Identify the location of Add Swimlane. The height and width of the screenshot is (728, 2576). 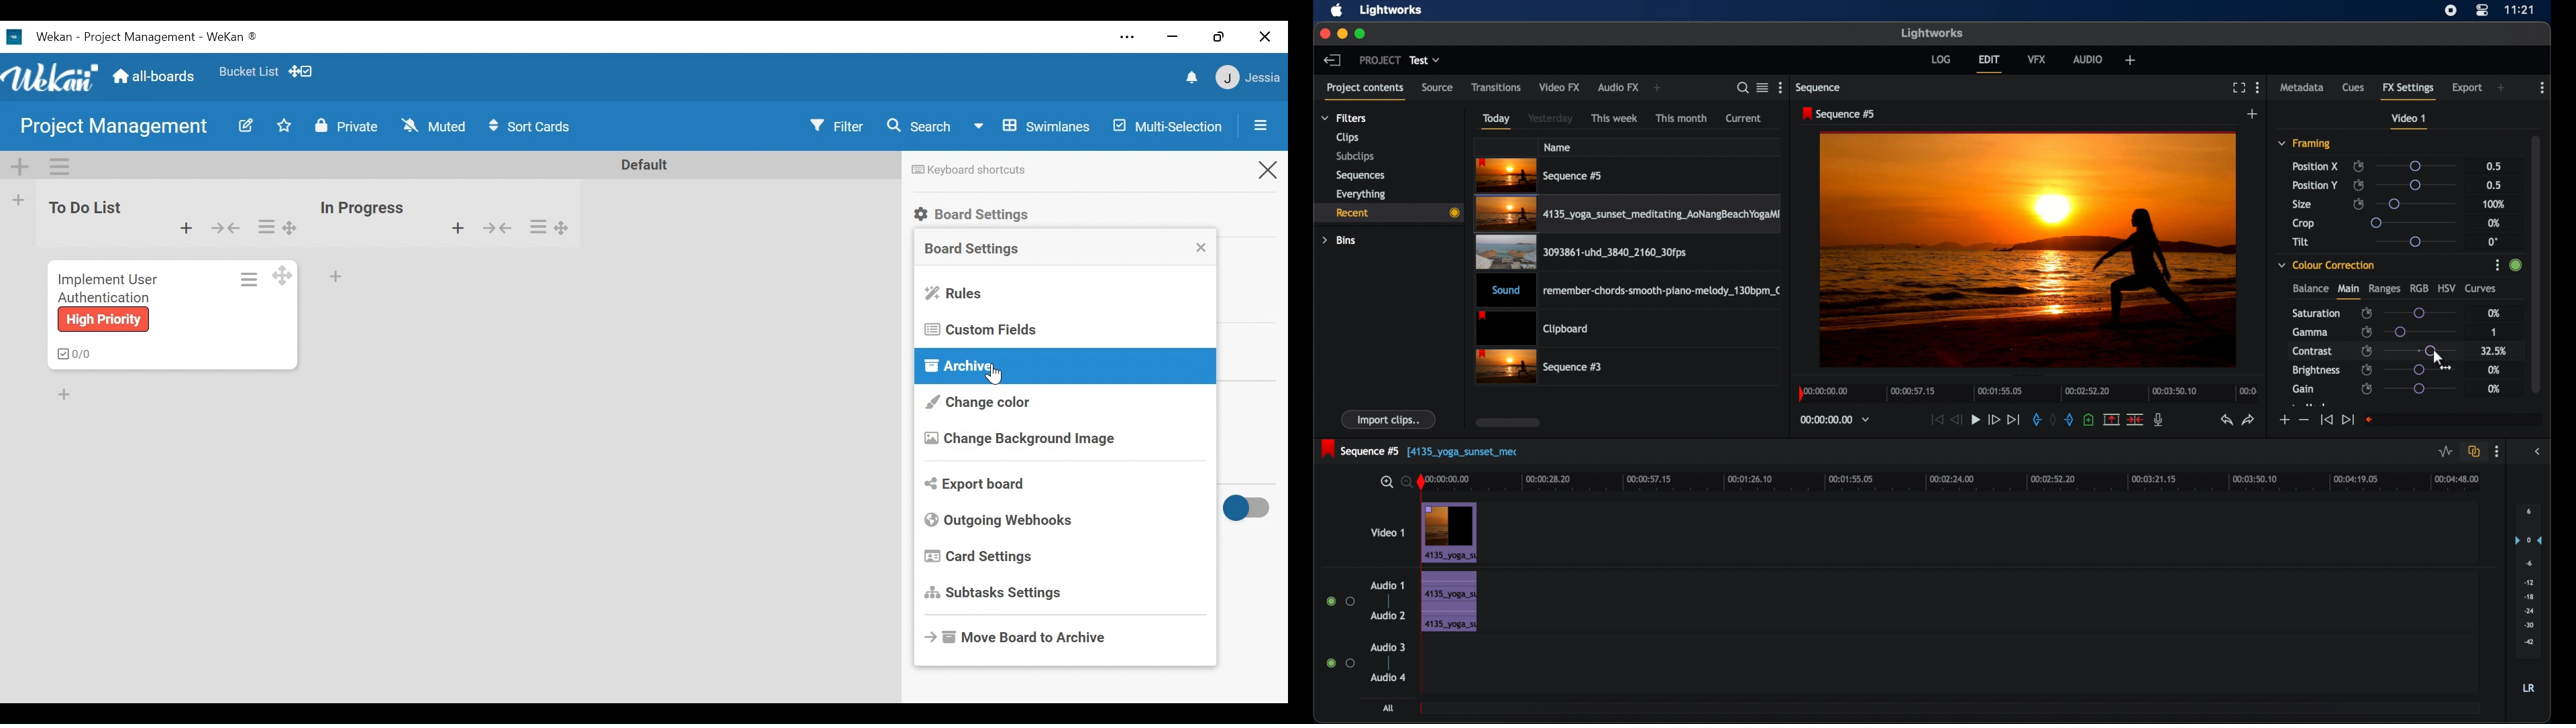
(21, 166).